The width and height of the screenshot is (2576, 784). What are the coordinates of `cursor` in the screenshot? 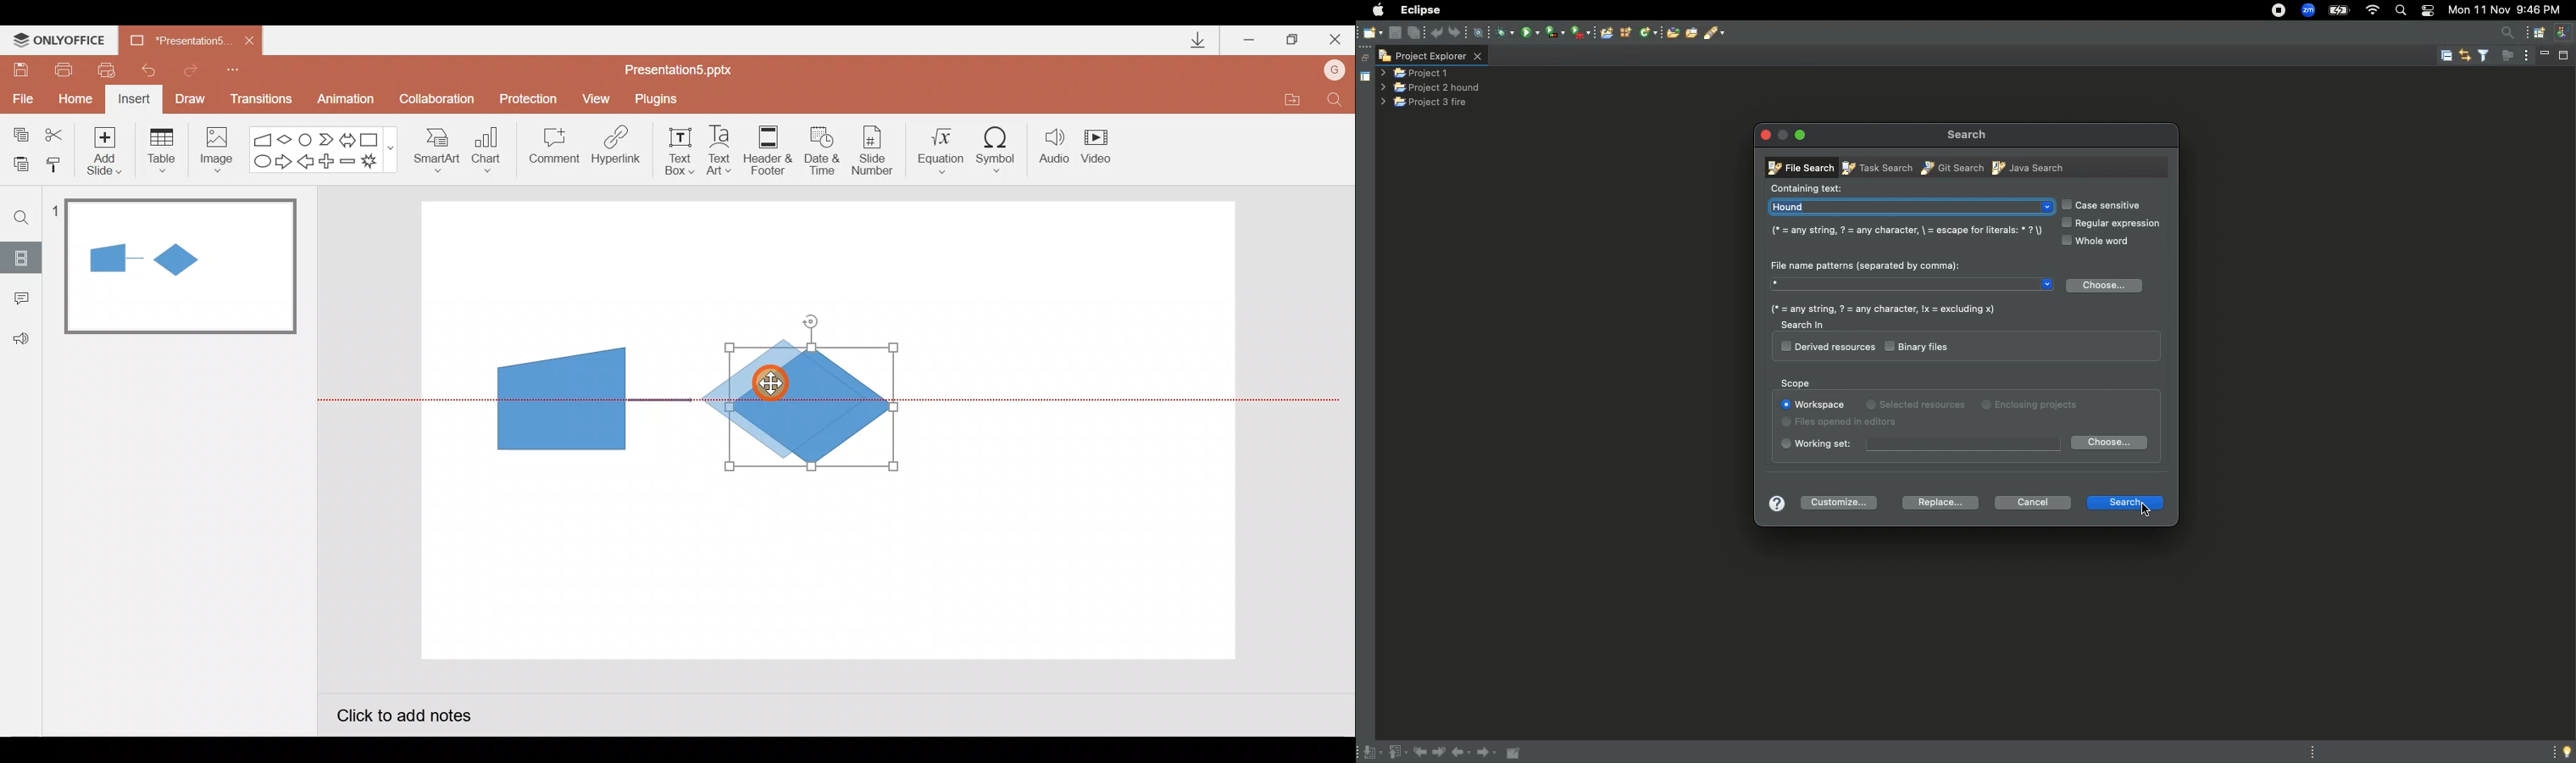 It's located at (2141, 510).